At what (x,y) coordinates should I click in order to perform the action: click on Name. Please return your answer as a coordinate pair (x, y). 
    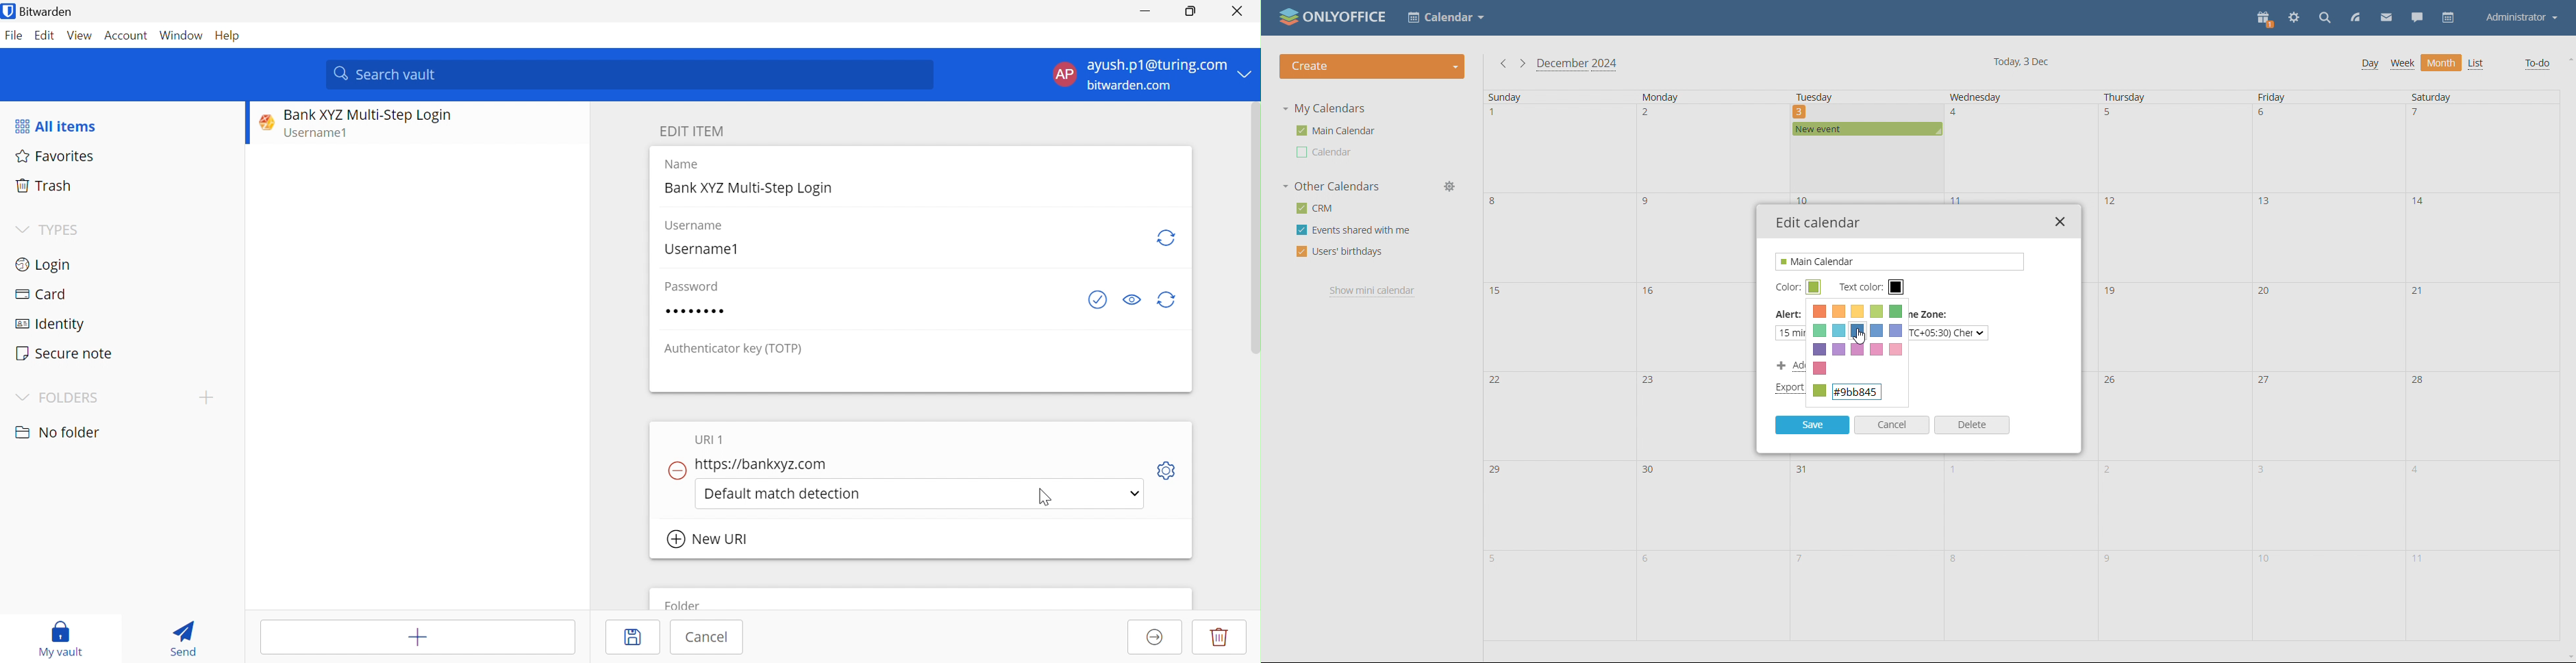
    Looking at the image, I should click on (685, 164).